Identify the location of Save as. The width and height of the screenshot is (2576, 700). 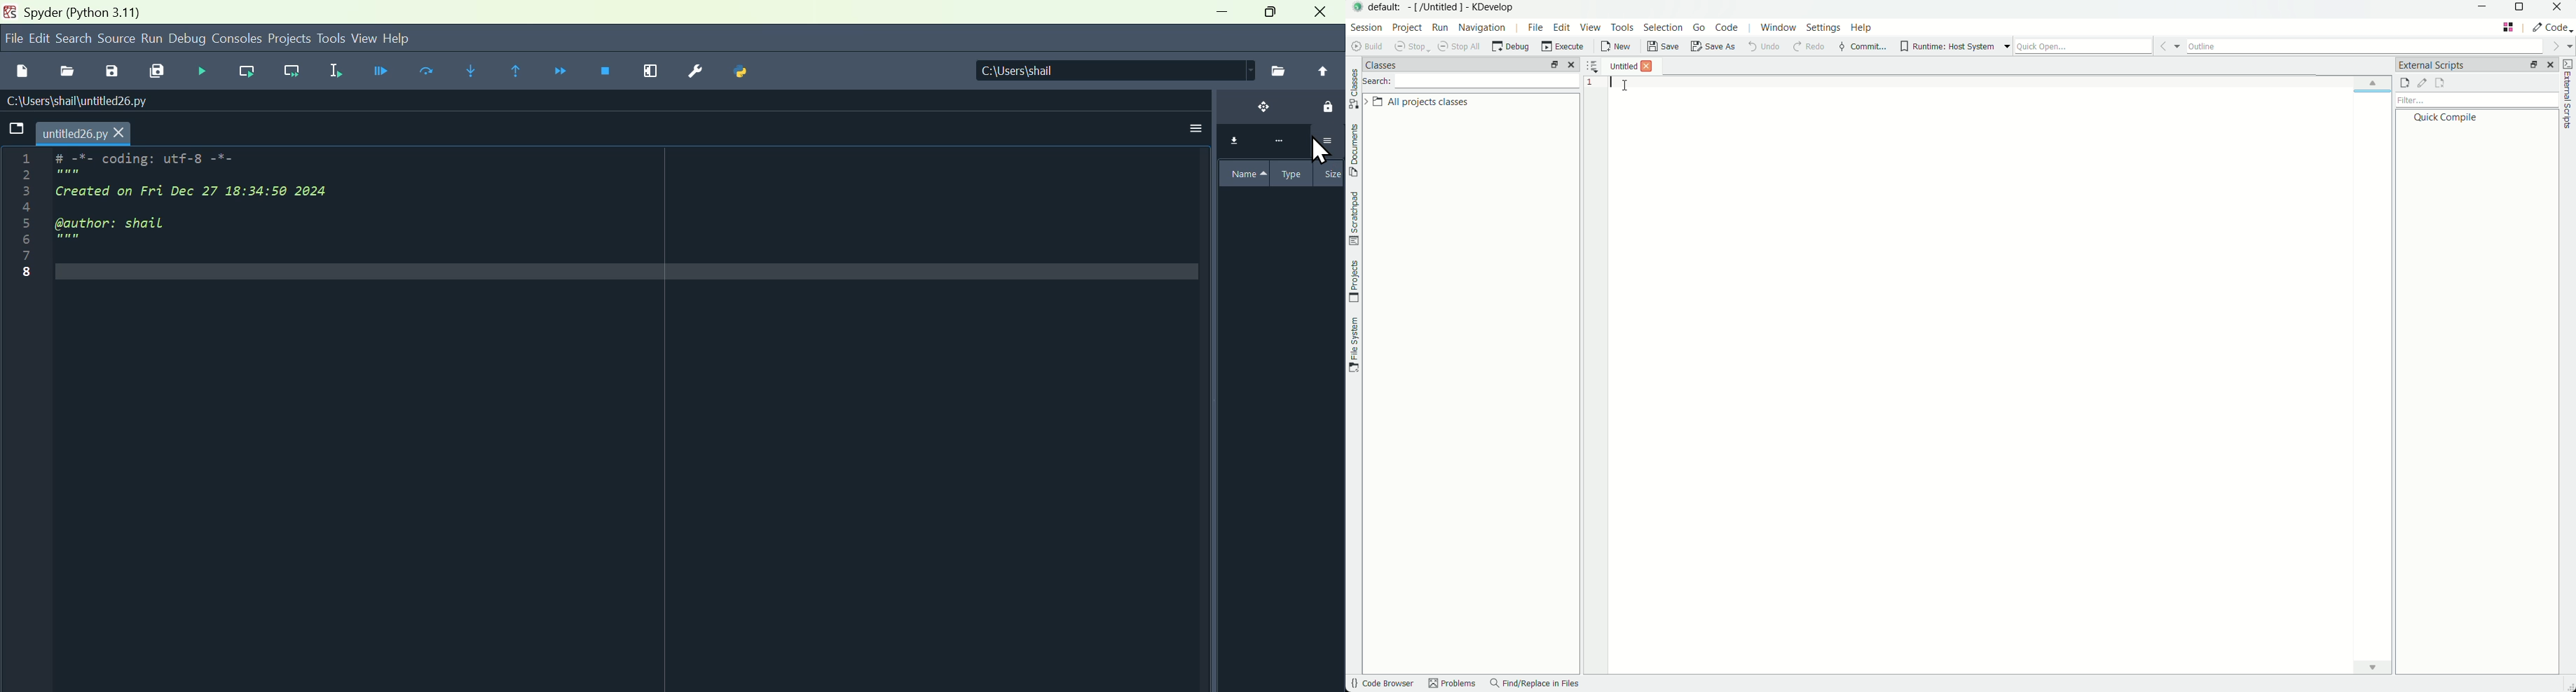
(110, 71).